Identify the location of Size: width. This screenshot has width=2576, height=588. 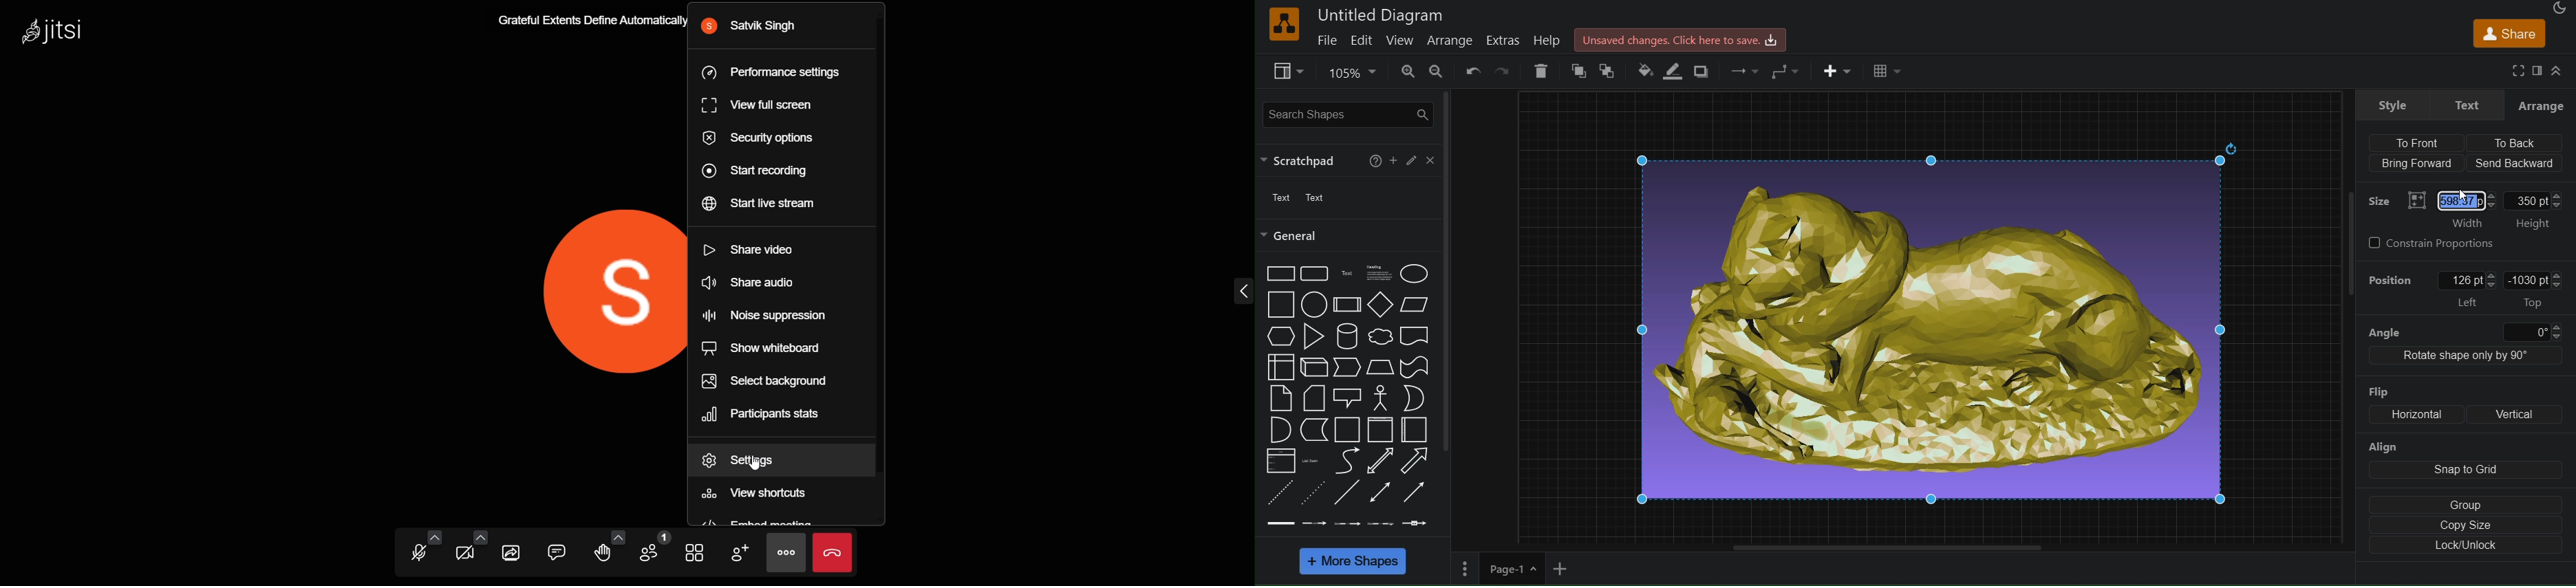
(2451, 198).